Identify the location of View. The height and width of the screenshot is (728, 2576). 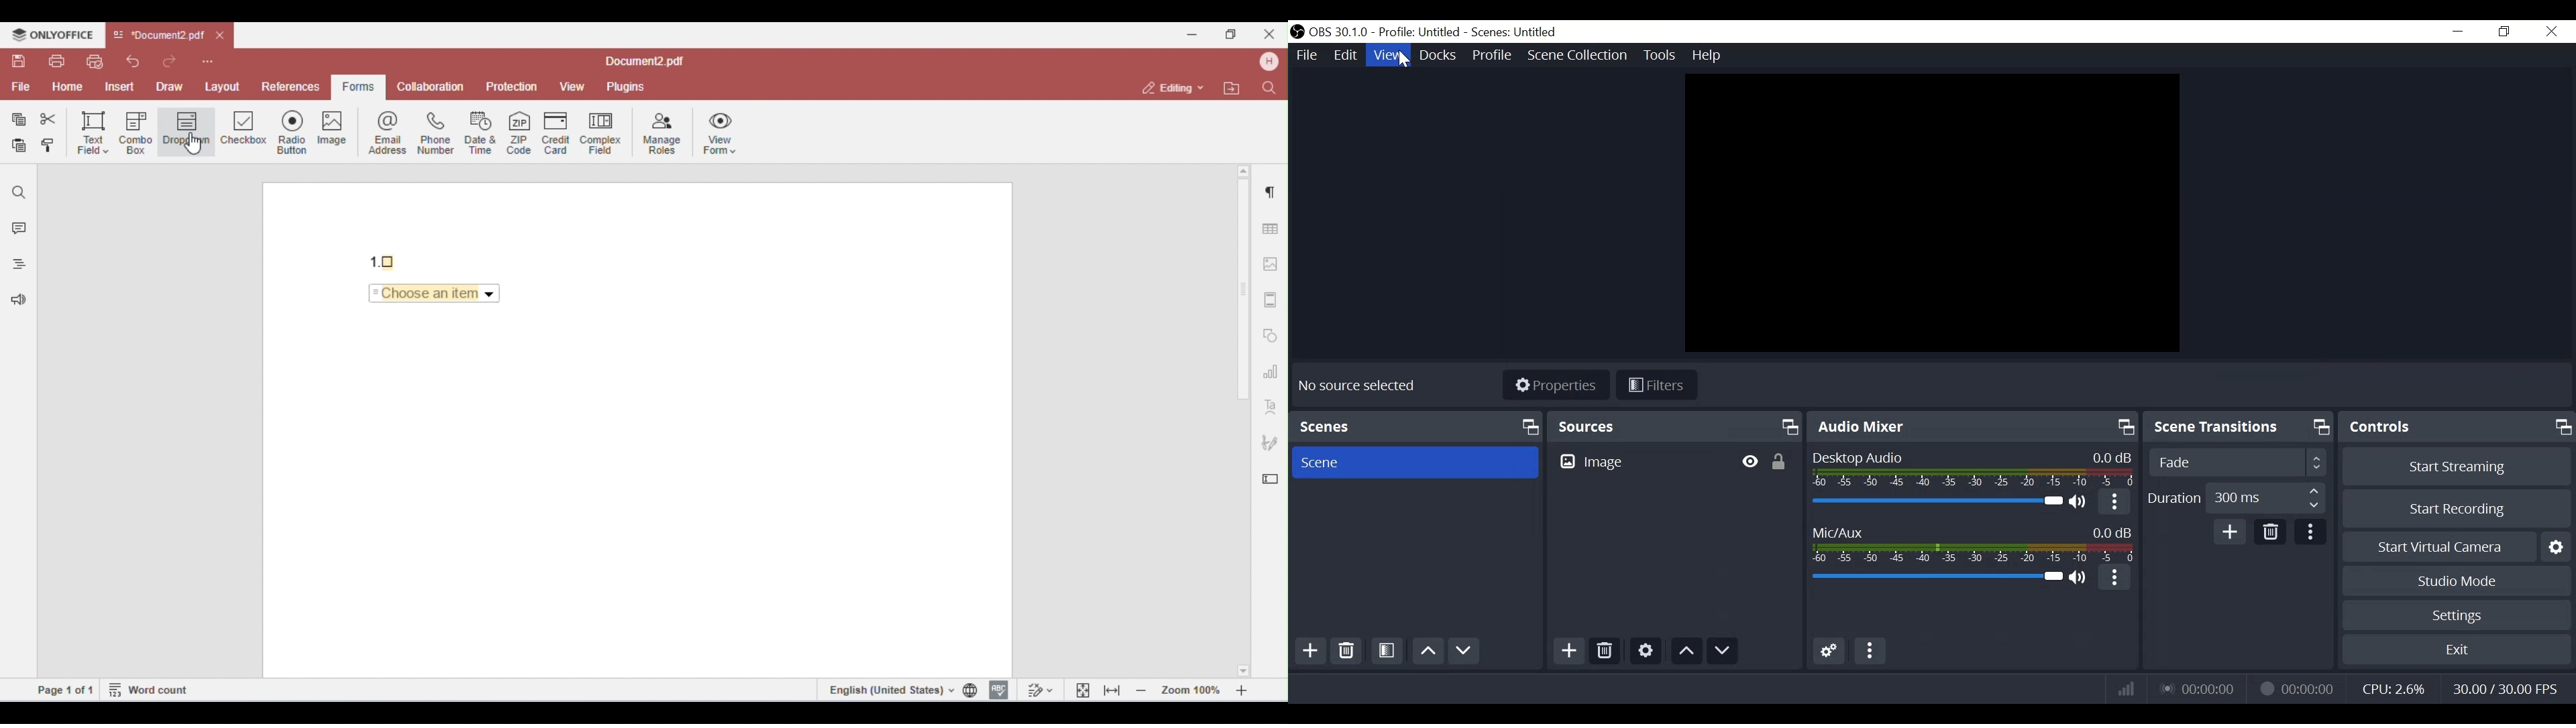
(1388, 55).